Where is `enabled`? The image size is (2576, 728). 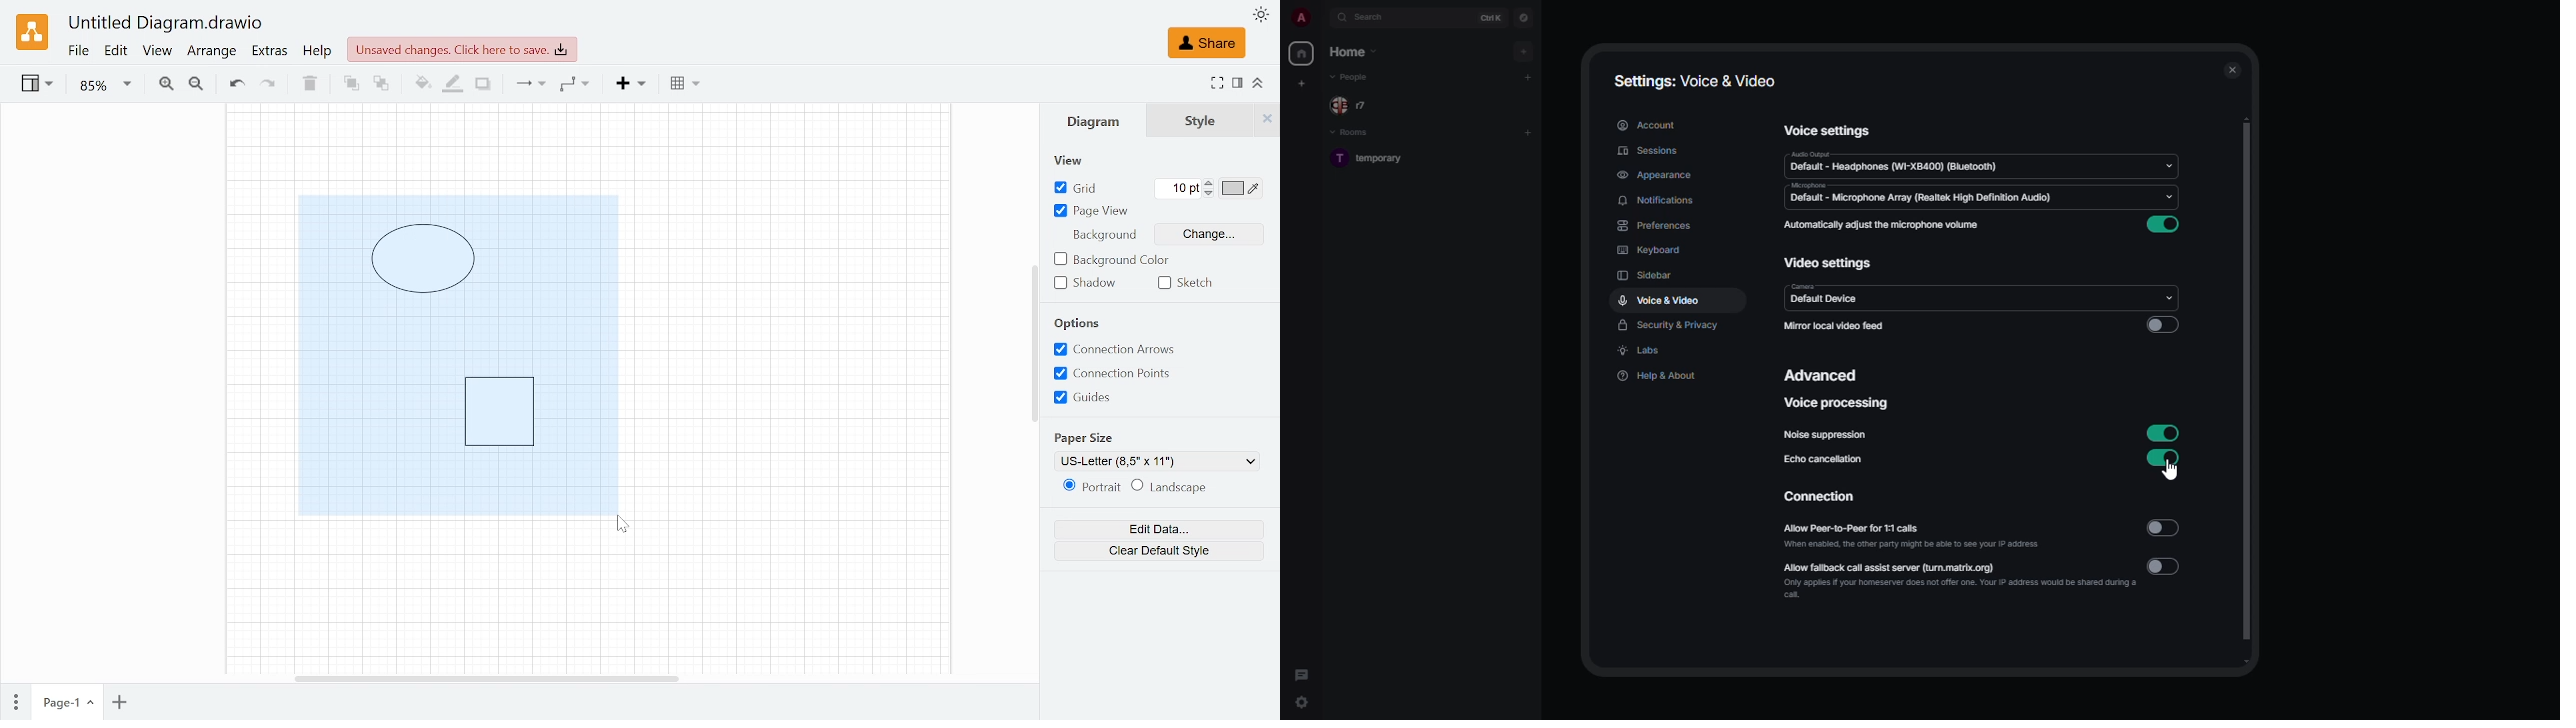
enabled is located at coordinates (2164, 459).